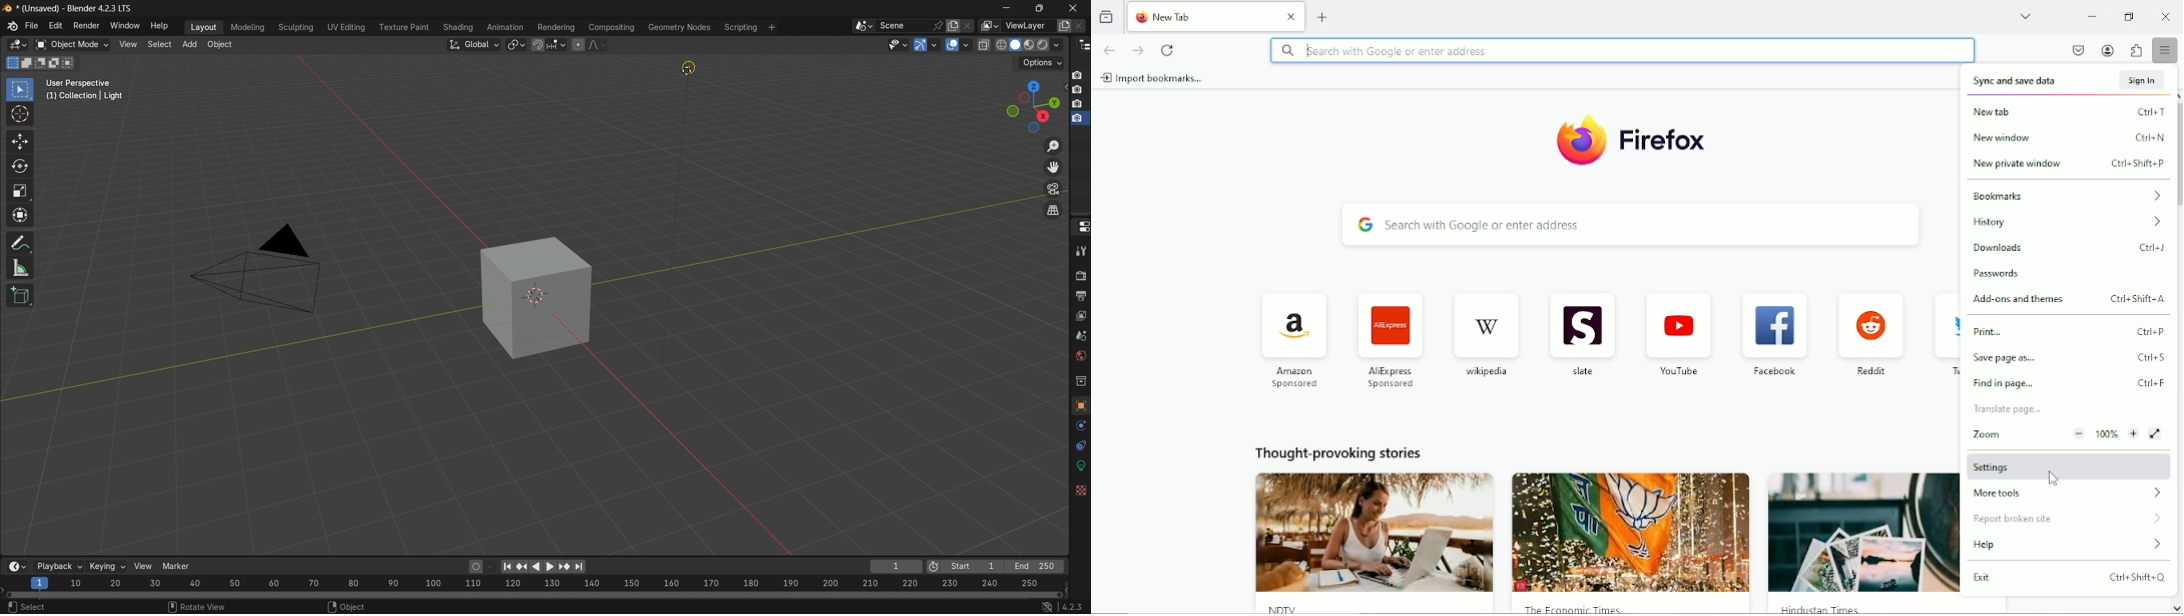 The height and width of the screenshot is (616, 2184). I want to click on import bookmarks, so click(1154, 78).